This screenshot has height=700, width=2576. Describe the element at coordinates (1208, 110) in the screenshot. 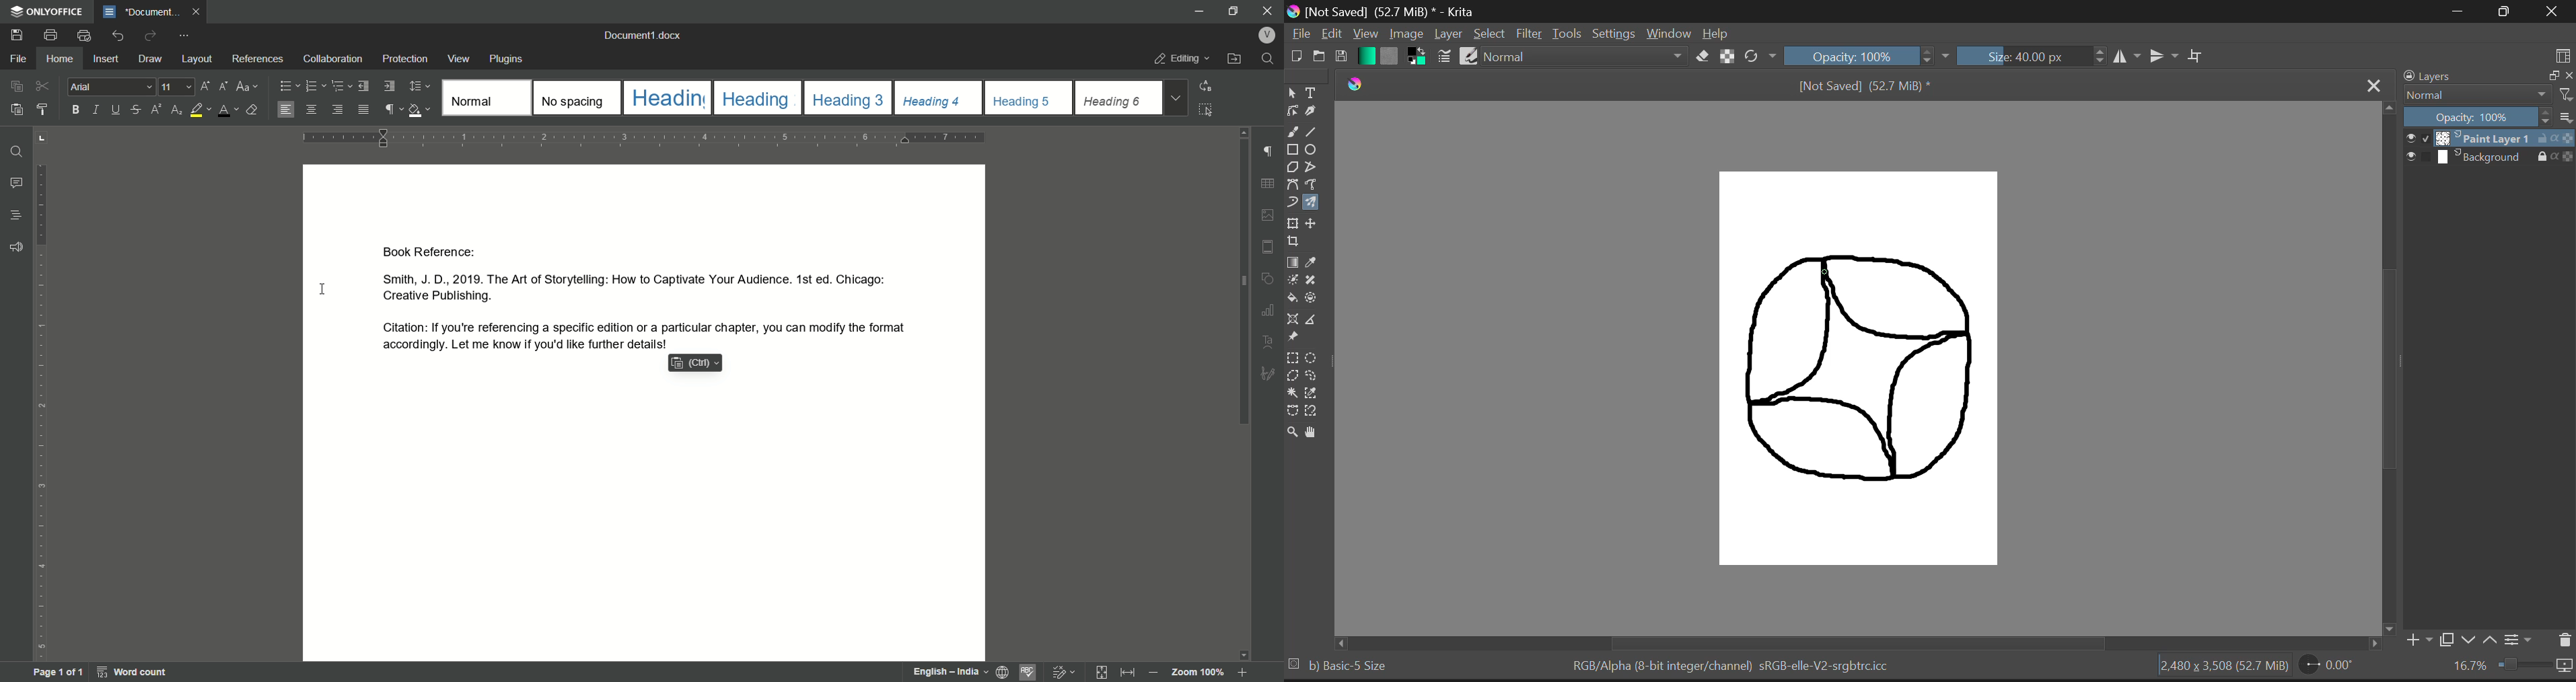

I see `select all` at that location.